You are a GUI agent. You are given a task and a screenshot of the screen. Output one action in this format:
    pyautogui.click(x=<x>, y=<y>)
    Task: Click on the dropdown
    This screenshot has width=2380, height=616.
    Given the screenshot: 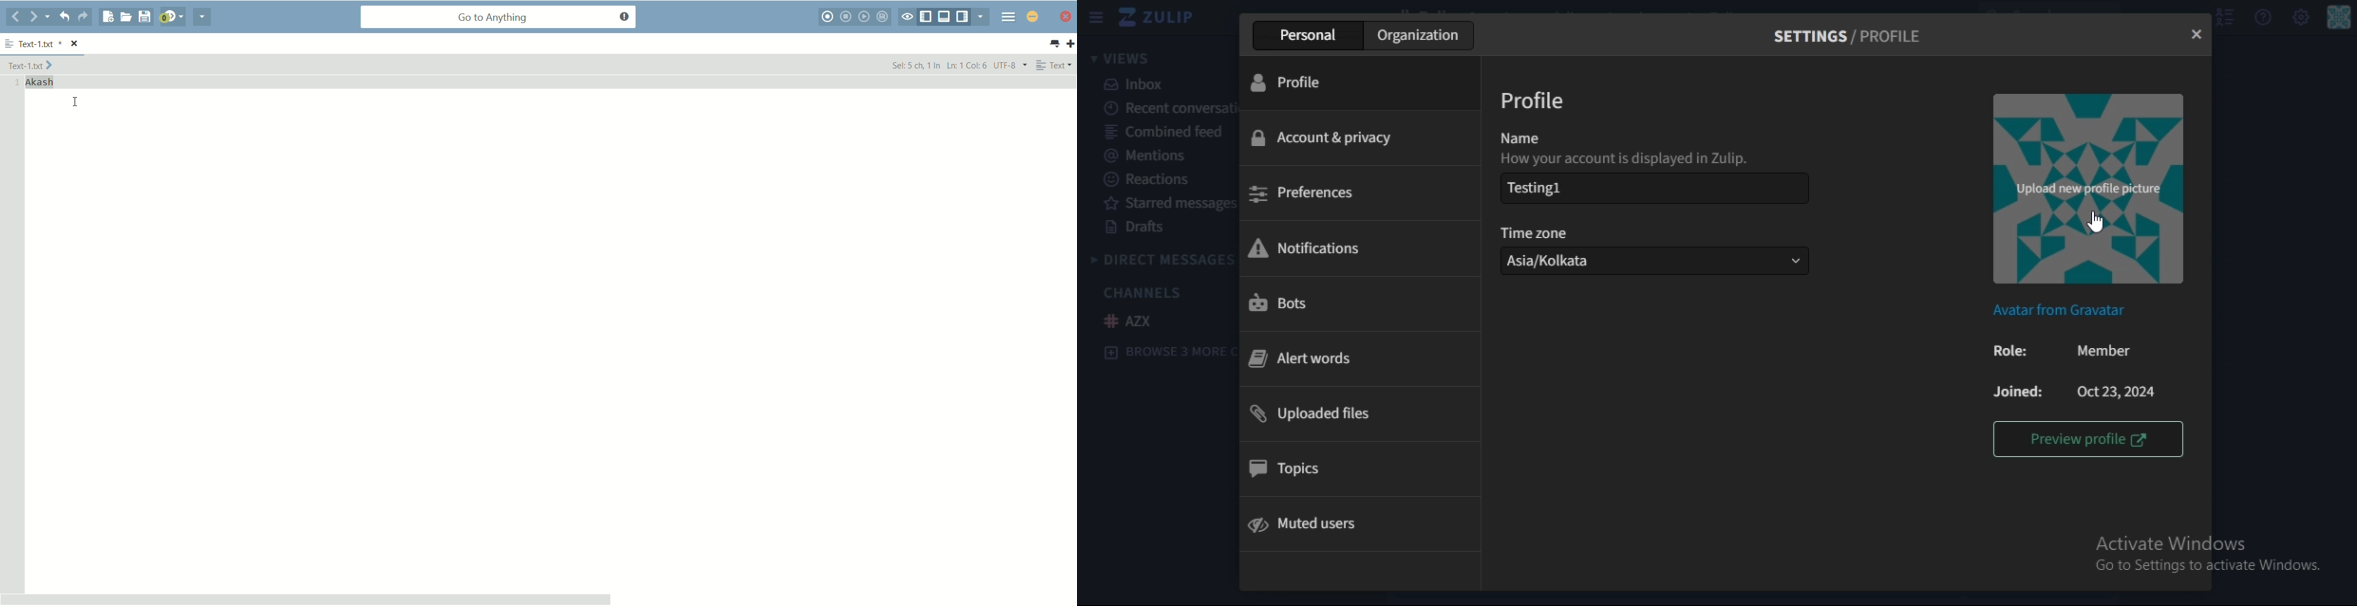 What is the action you would take?
    pyautogui.click(x=1795, y=261)
    